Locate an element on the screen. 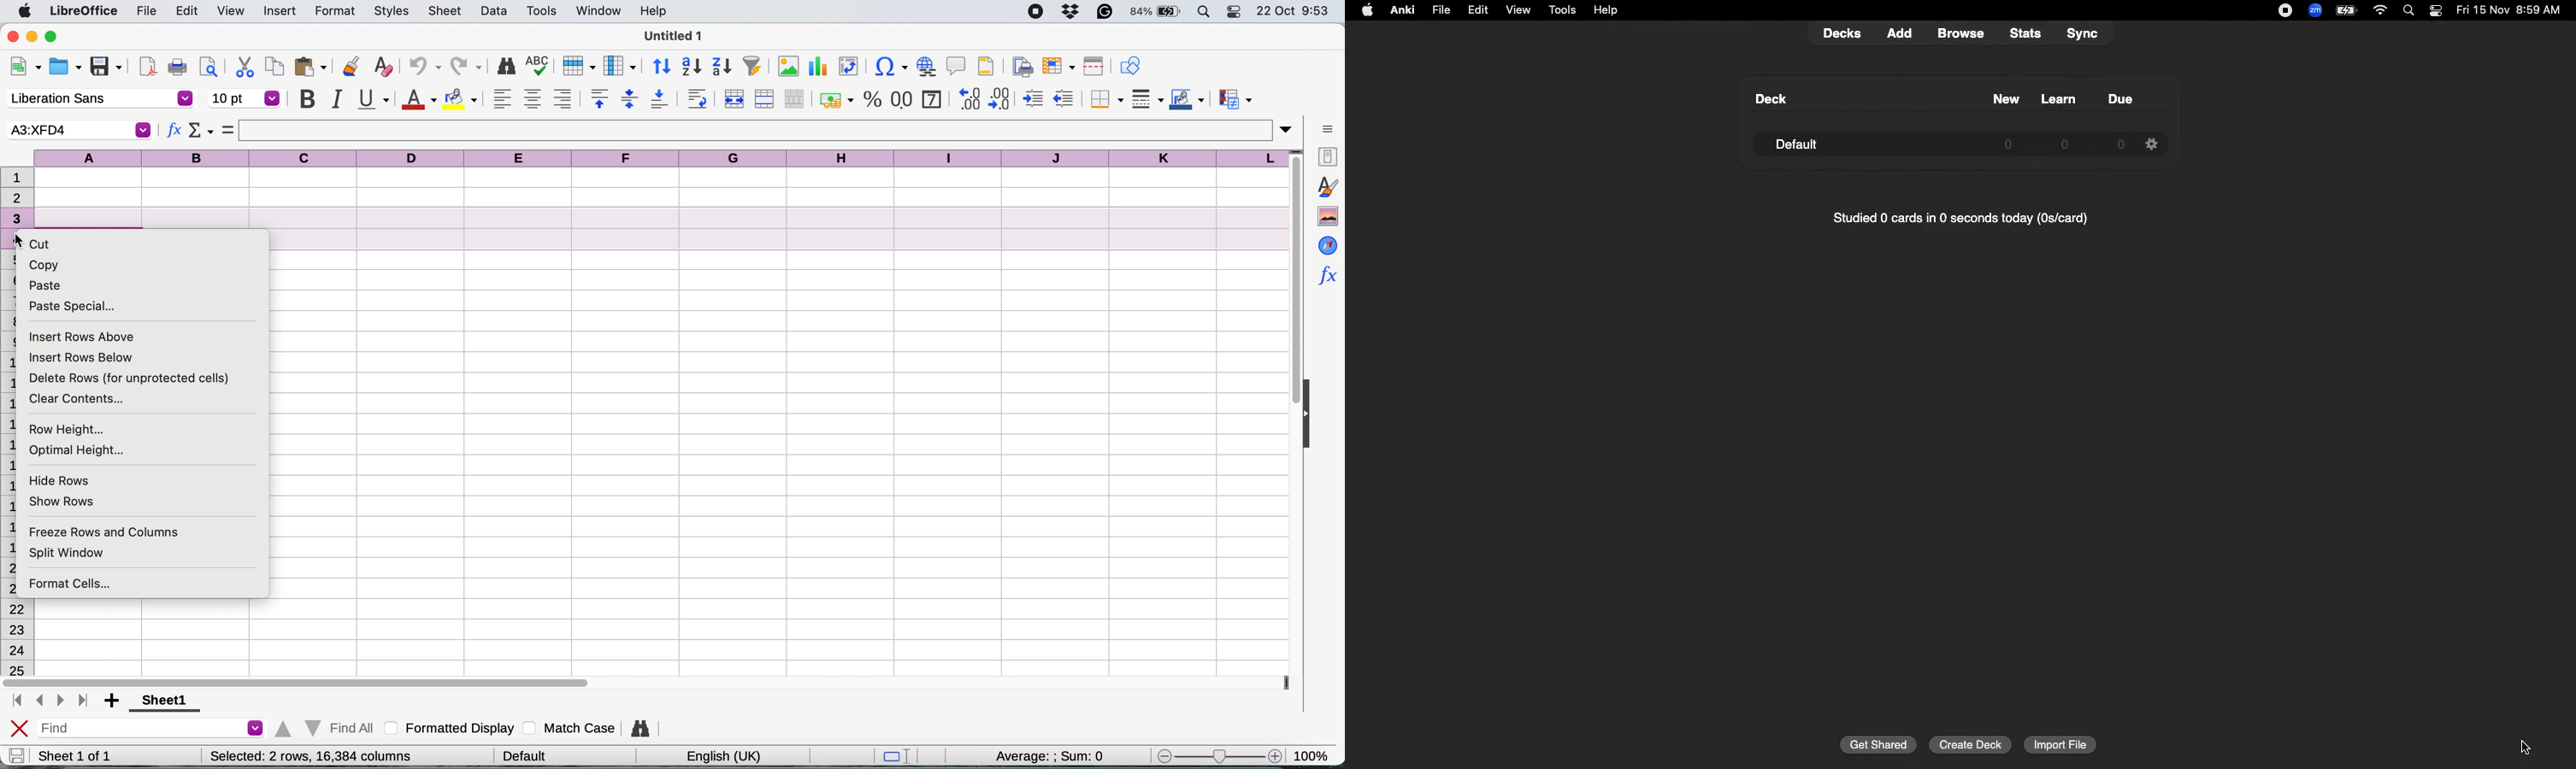 Image resolution: width=2576 pixels, height=784 pixels. sort descending is located at coordinates (723, 68).